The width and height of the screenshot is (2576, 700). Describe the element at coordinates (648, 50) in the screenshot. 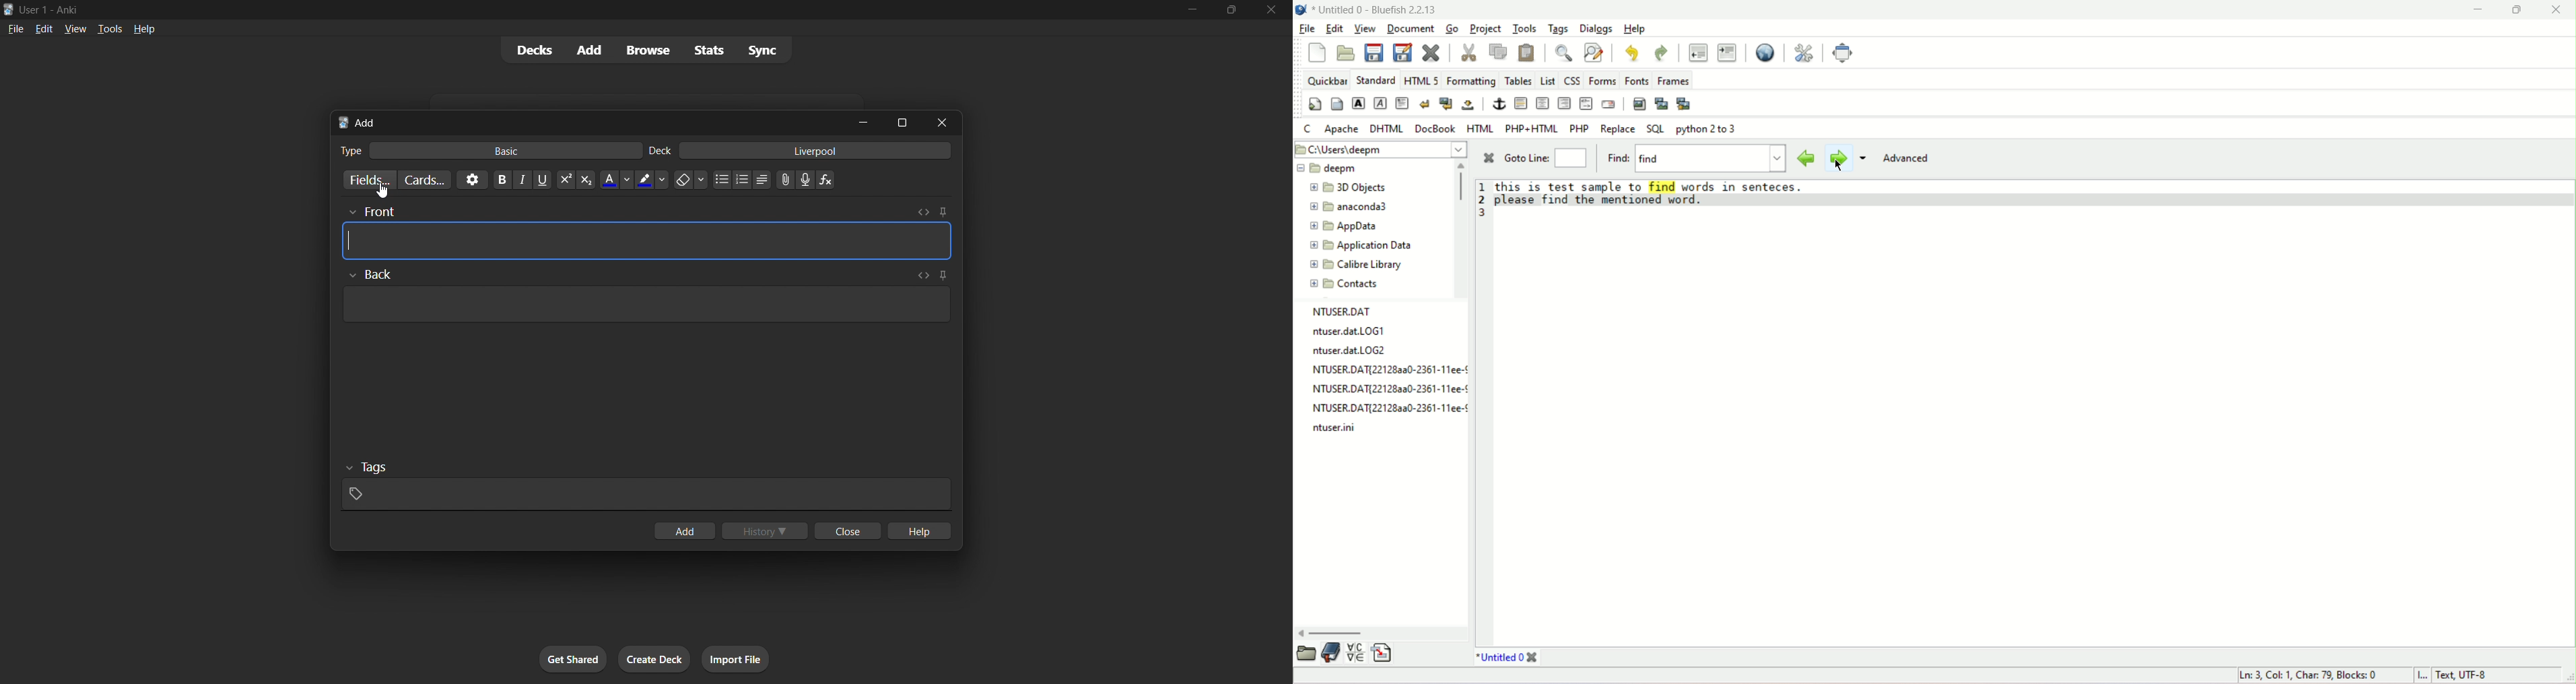

I see `browse` at that location.